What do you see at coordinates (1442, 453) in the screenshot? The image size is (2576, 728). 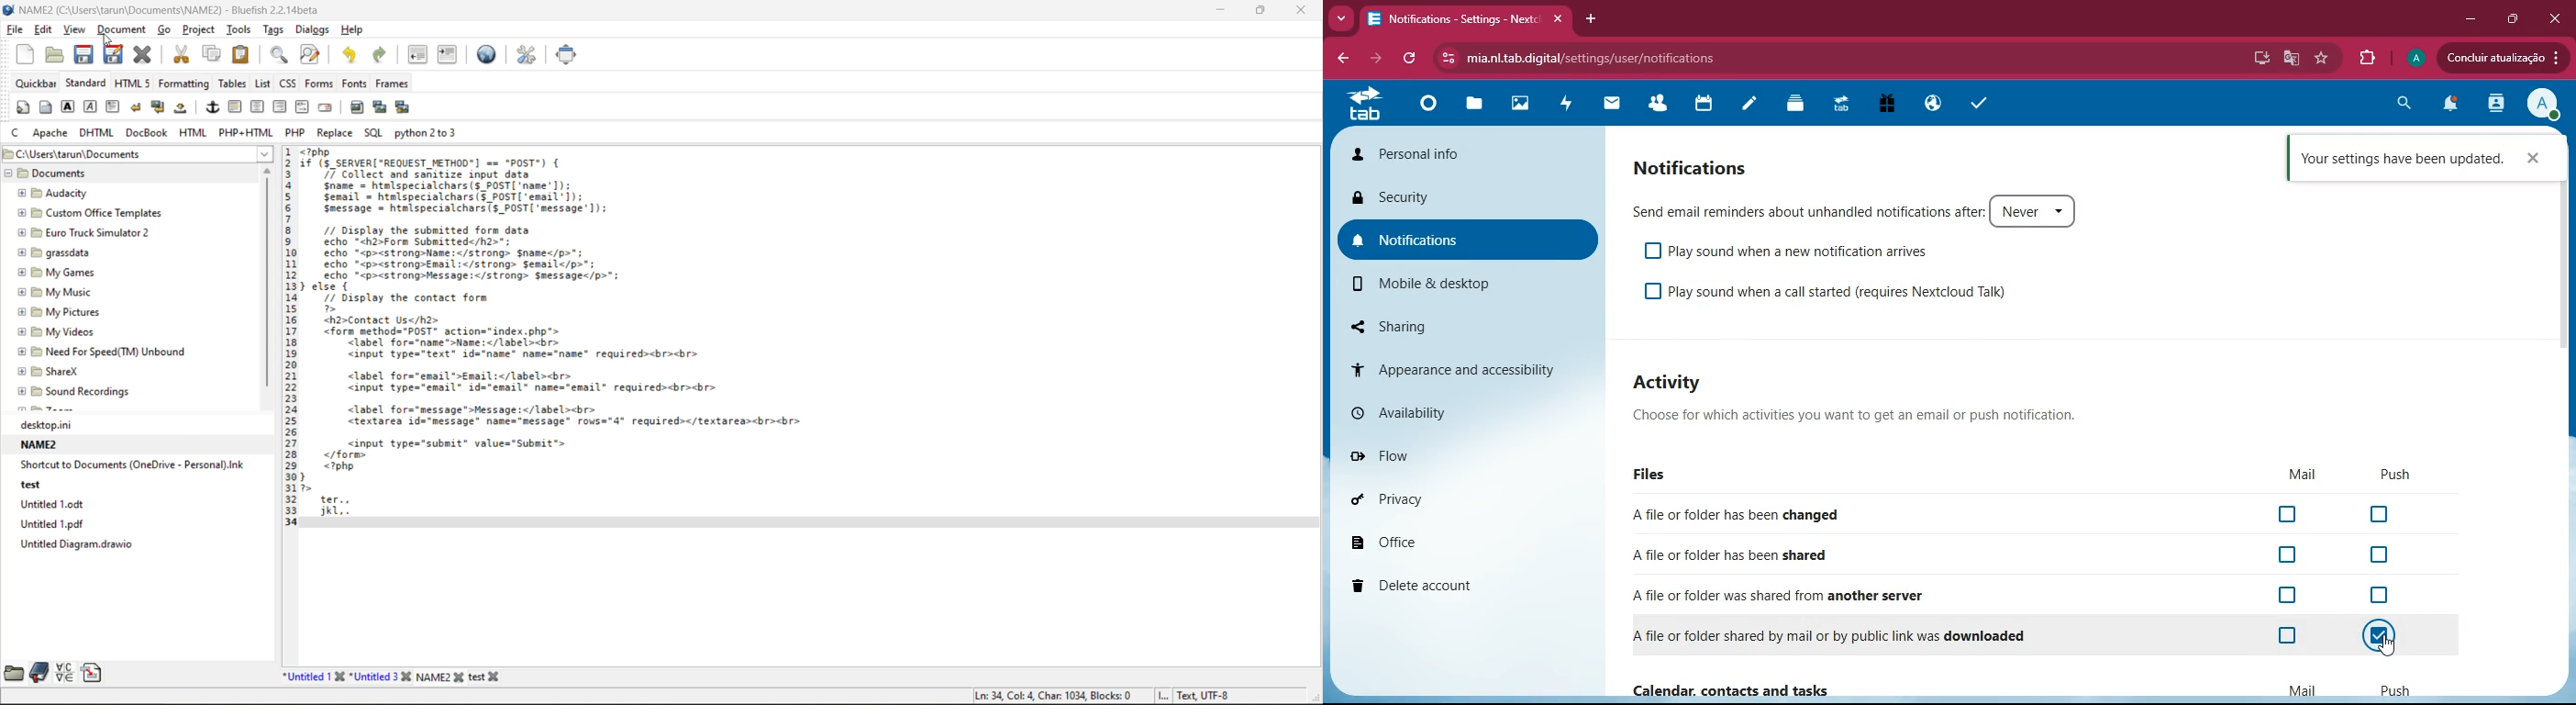 I see `flow` at bounding box center [1442, 453].